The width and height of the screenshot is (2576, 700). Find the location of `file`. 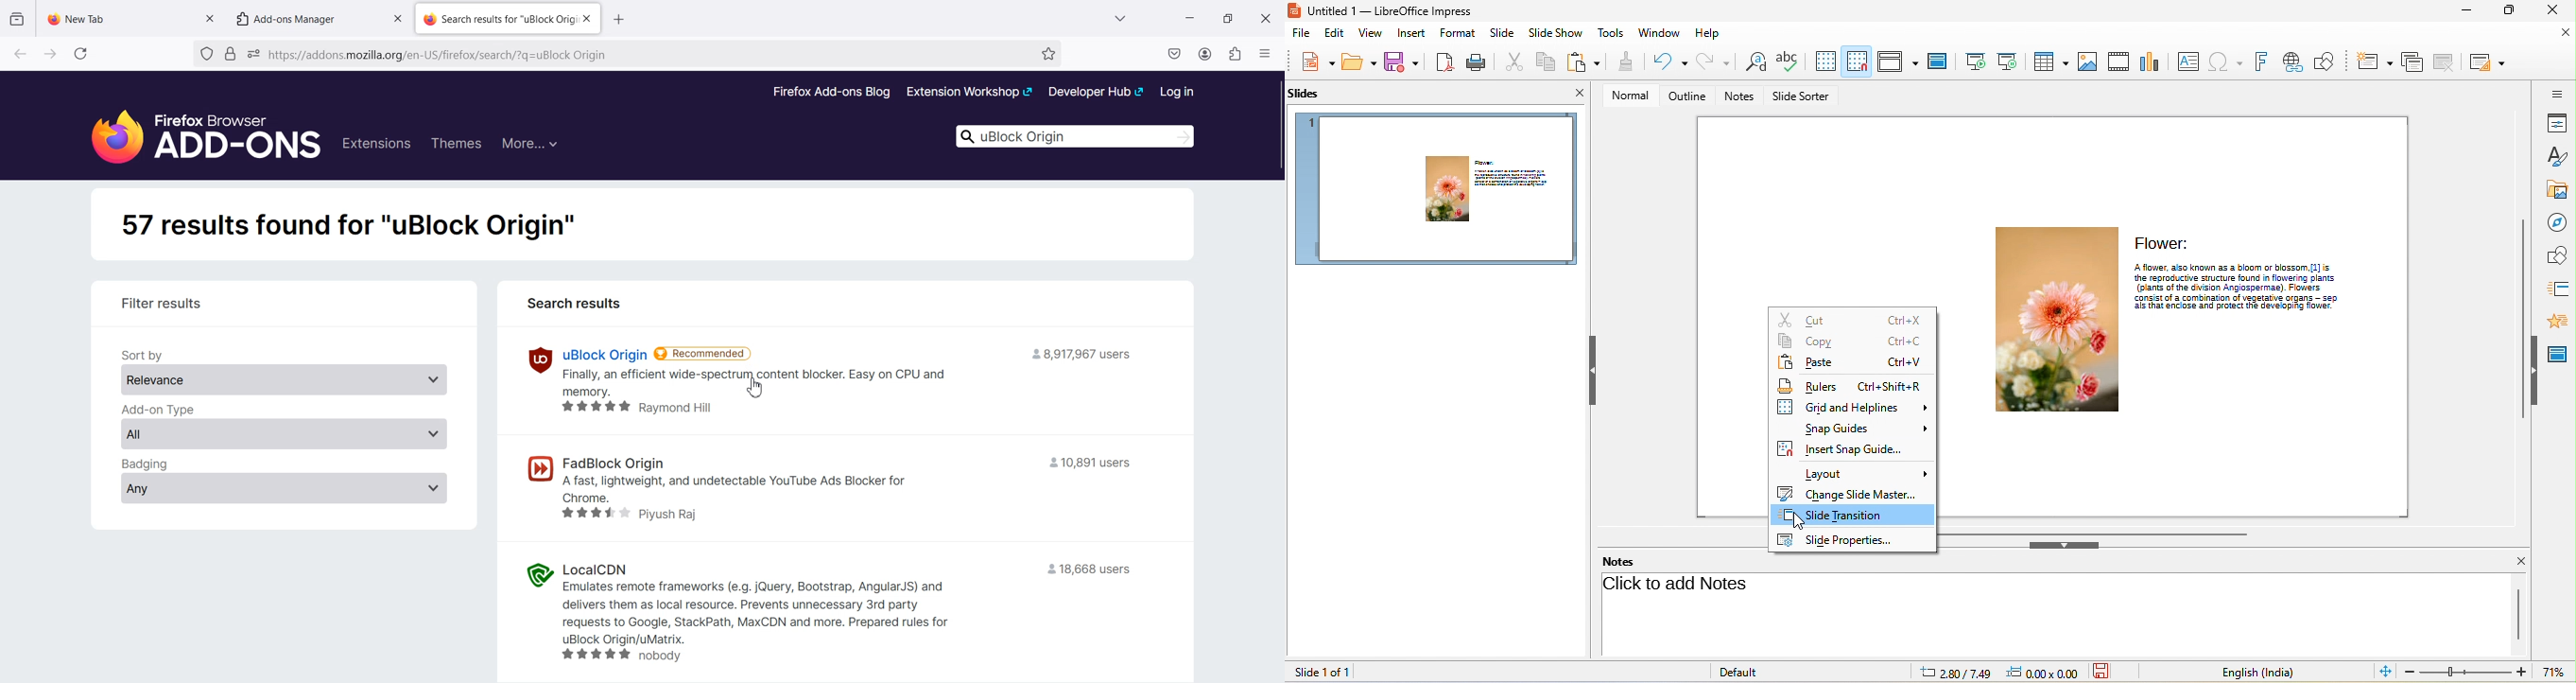

file is located at coordinates (1302, 33).